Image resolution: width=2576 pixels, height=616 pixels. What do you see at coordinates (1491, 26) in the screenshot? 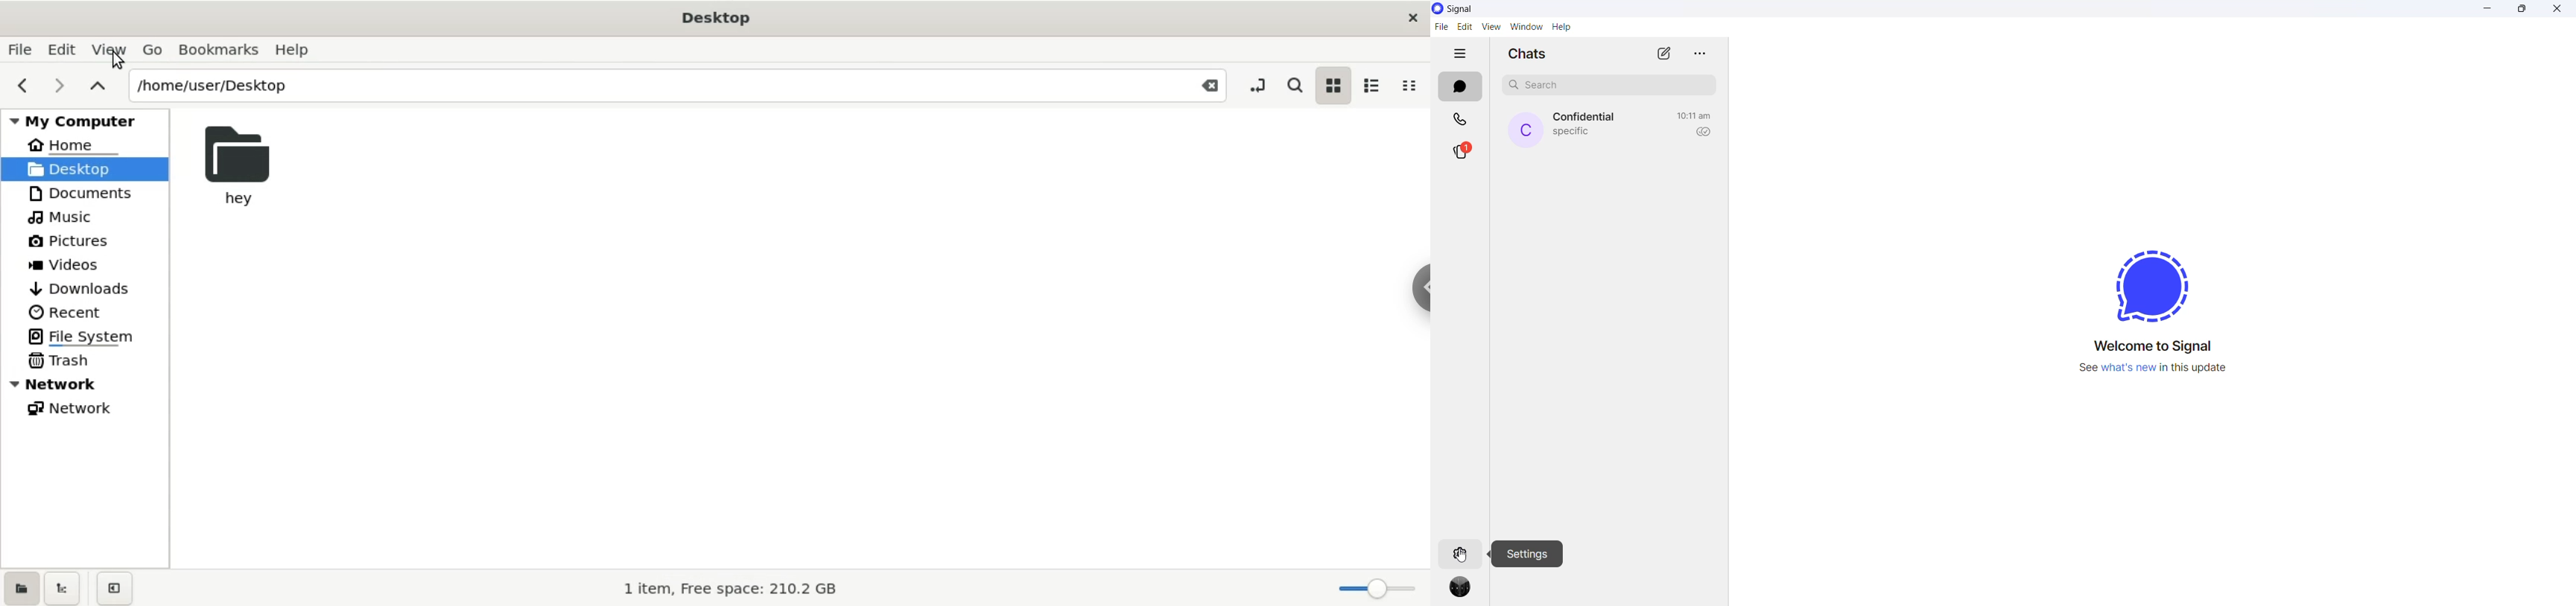
I see `view` at bounding box center [1491, 26].